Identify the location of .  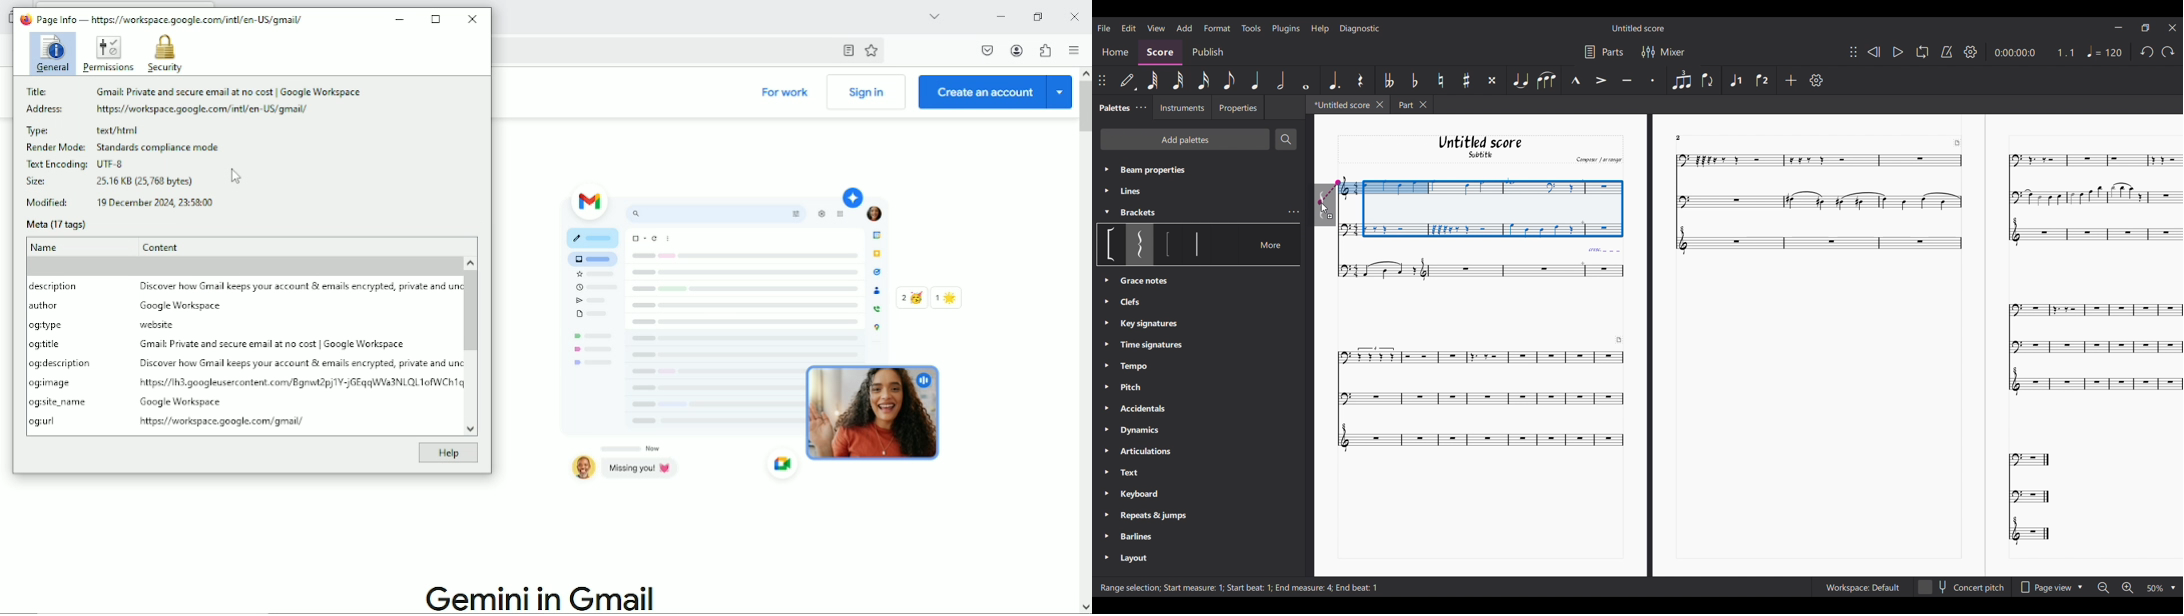
(2095, 312).